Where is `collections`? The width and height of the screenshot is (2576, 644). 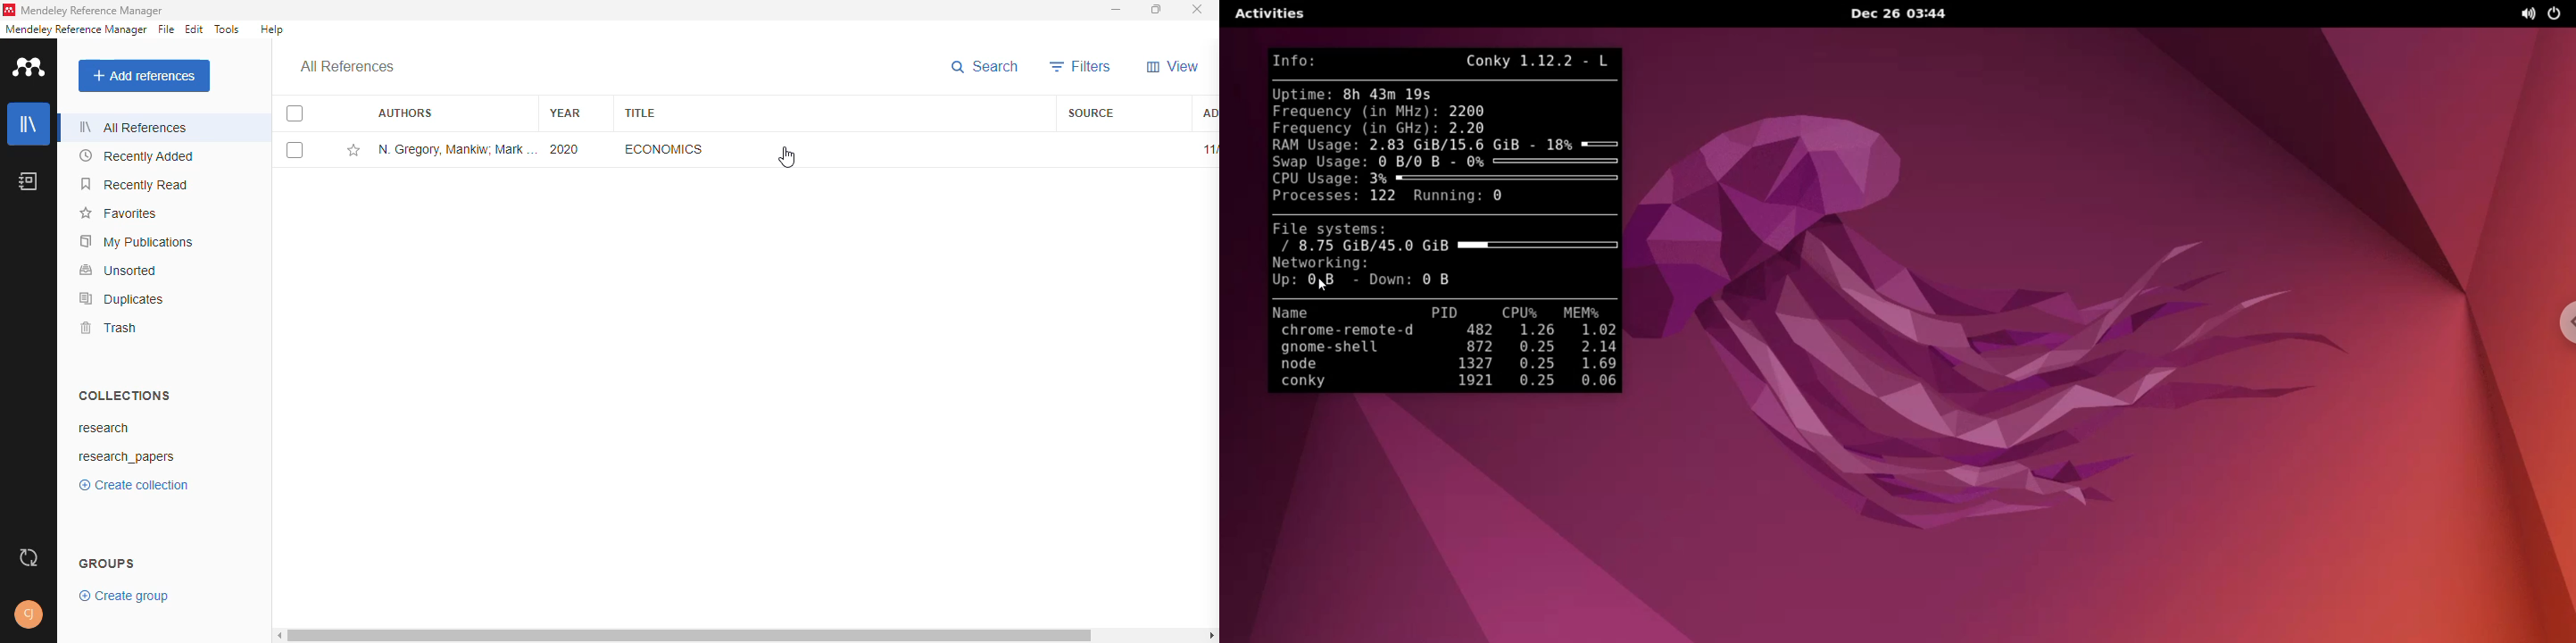 collections is located at coordinates (125, 397).